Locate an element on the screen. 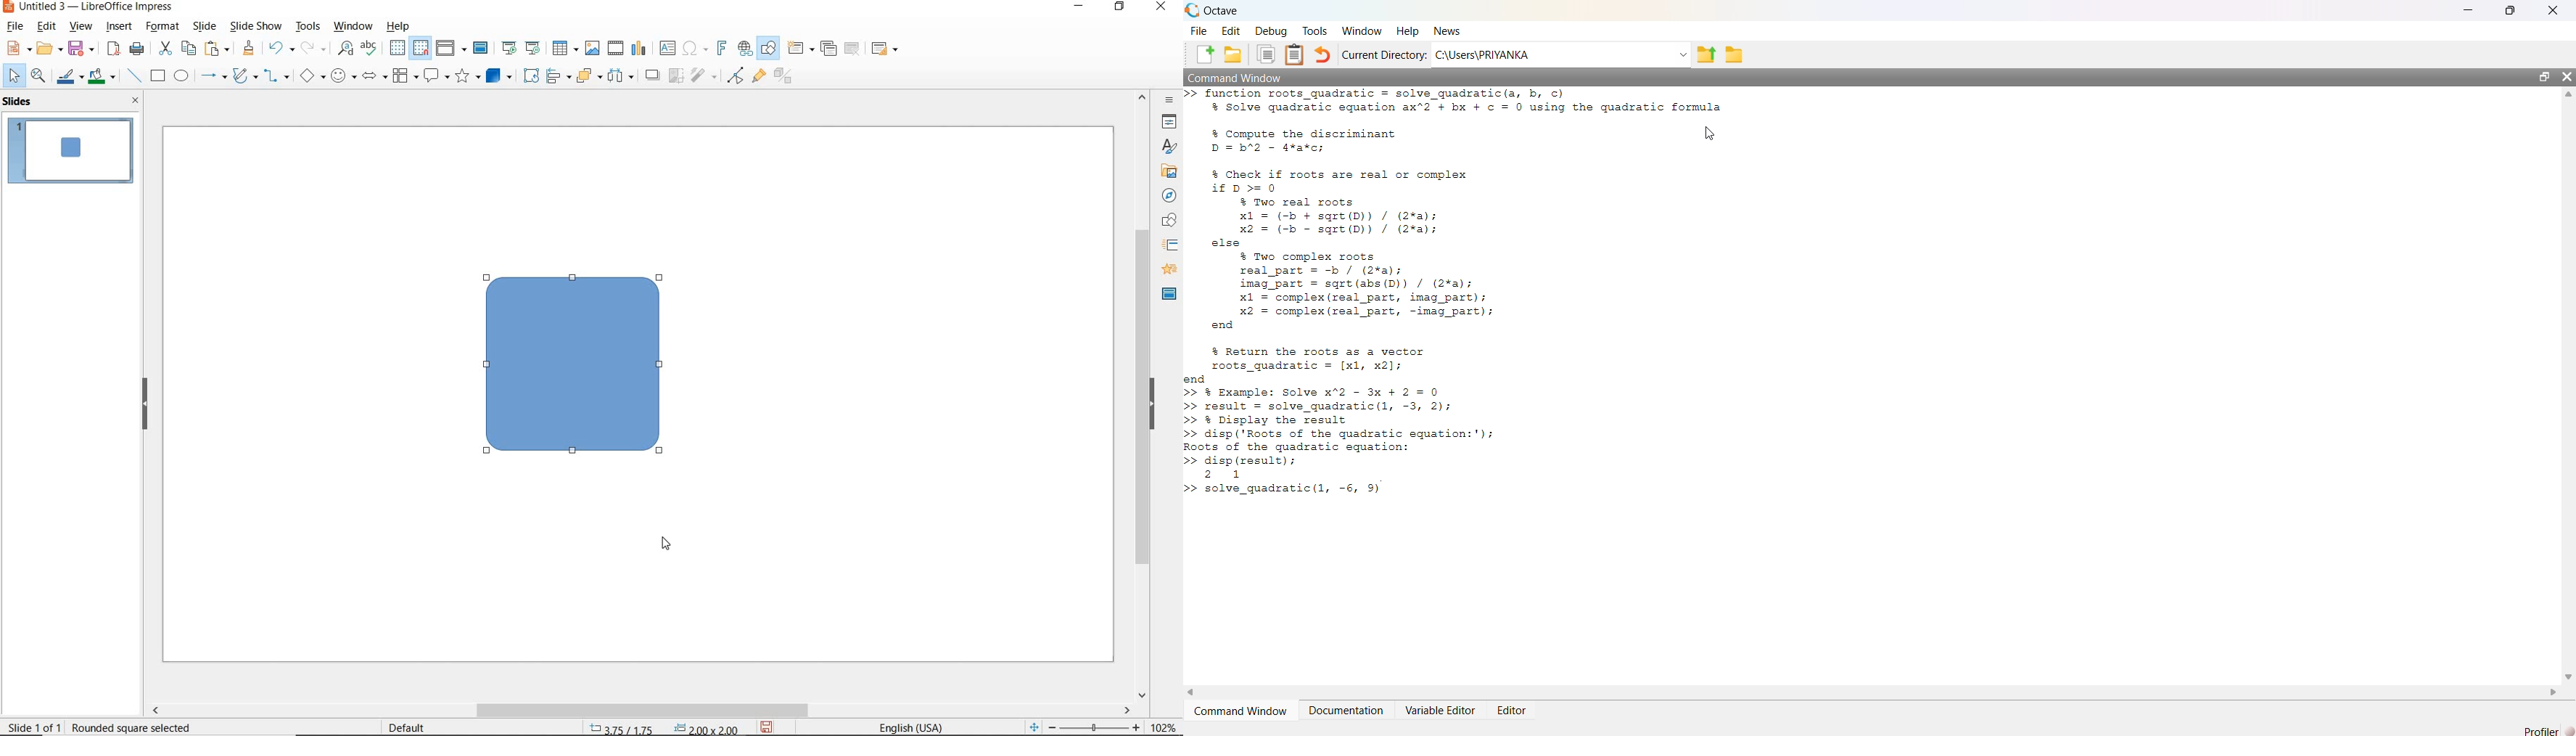 This screenshot has width=2576, height=756. lines and arrows is located at coordinates (213, 76).